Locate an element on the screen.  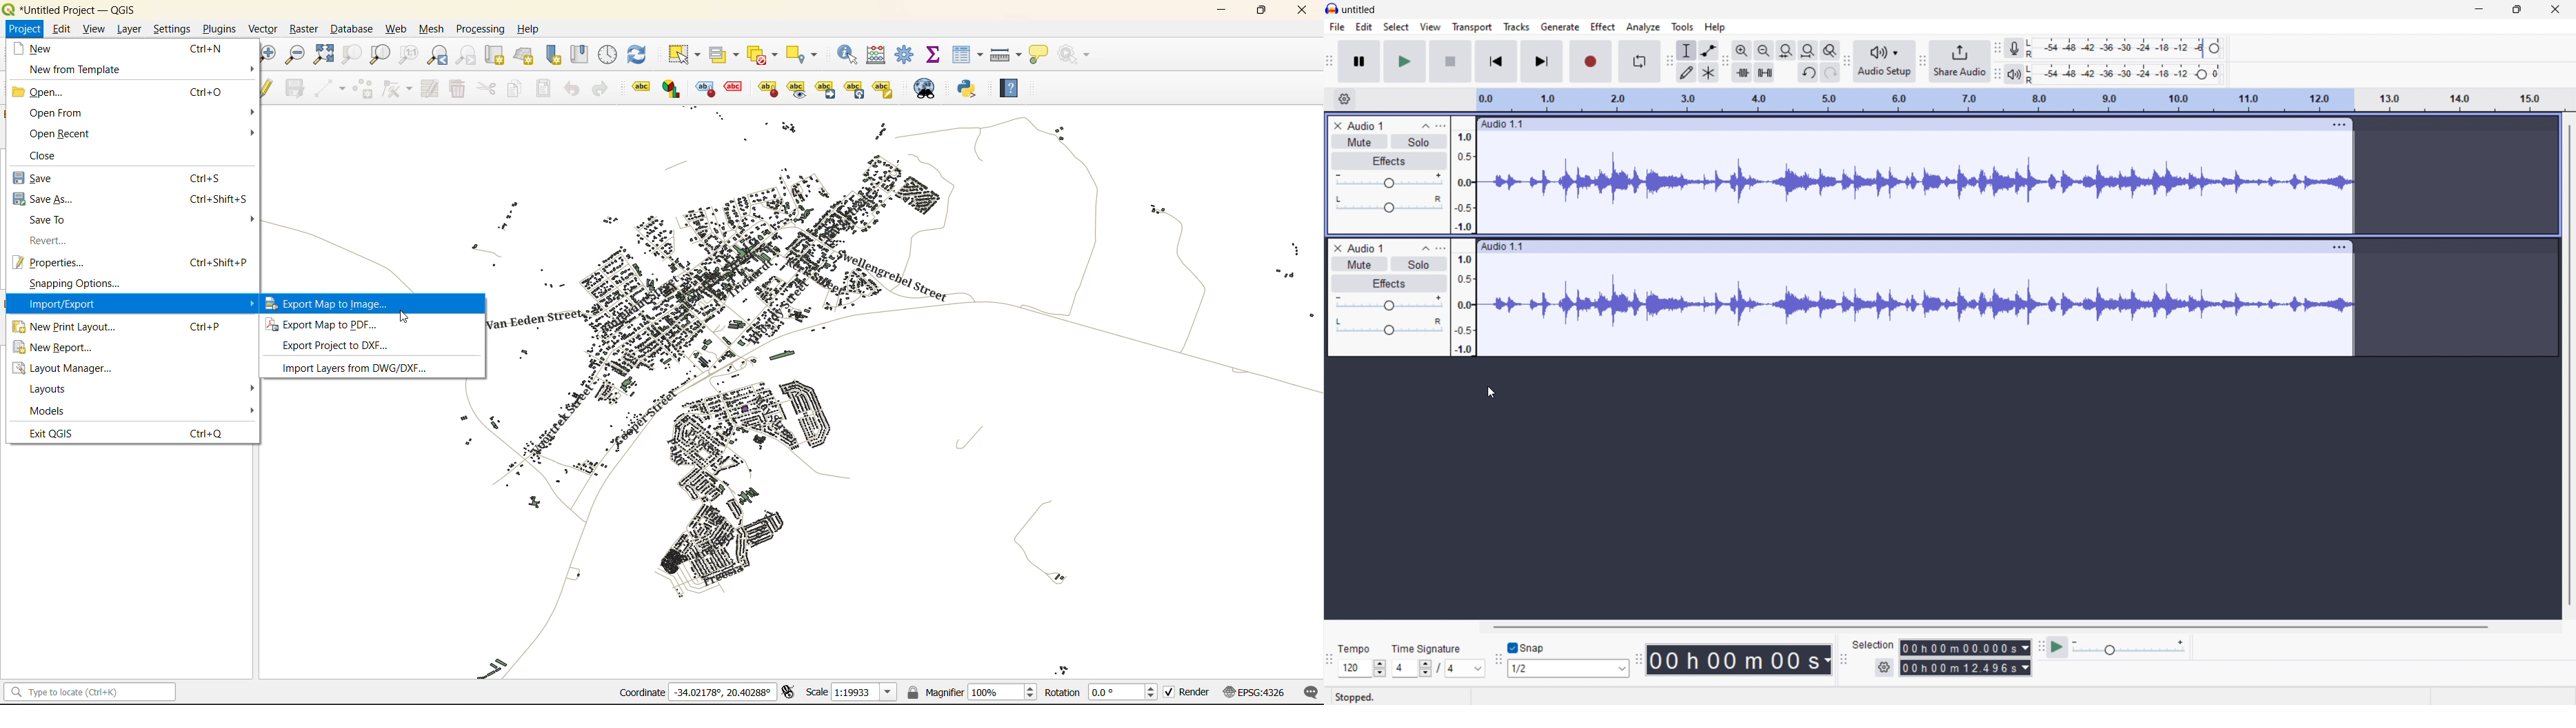
redo is located at coordinates (1830, 72).